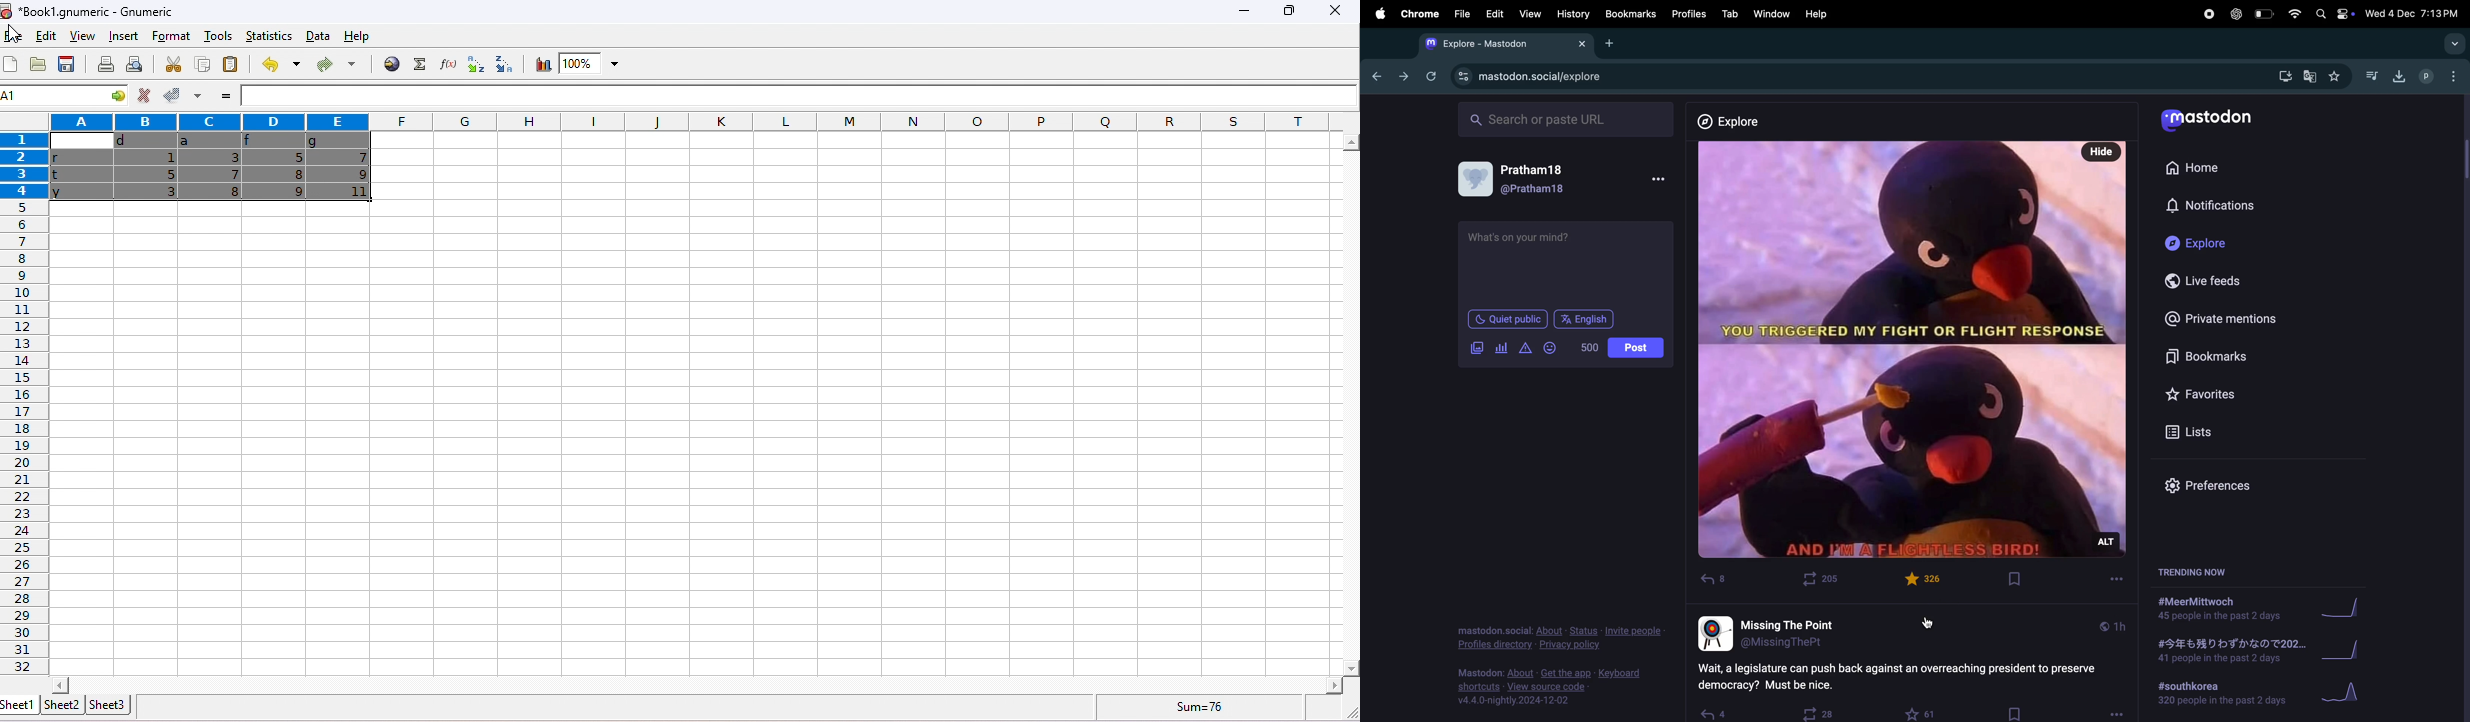 This screenshot has height=728, width=2492. I want to click on expand, so click(1345, 711).